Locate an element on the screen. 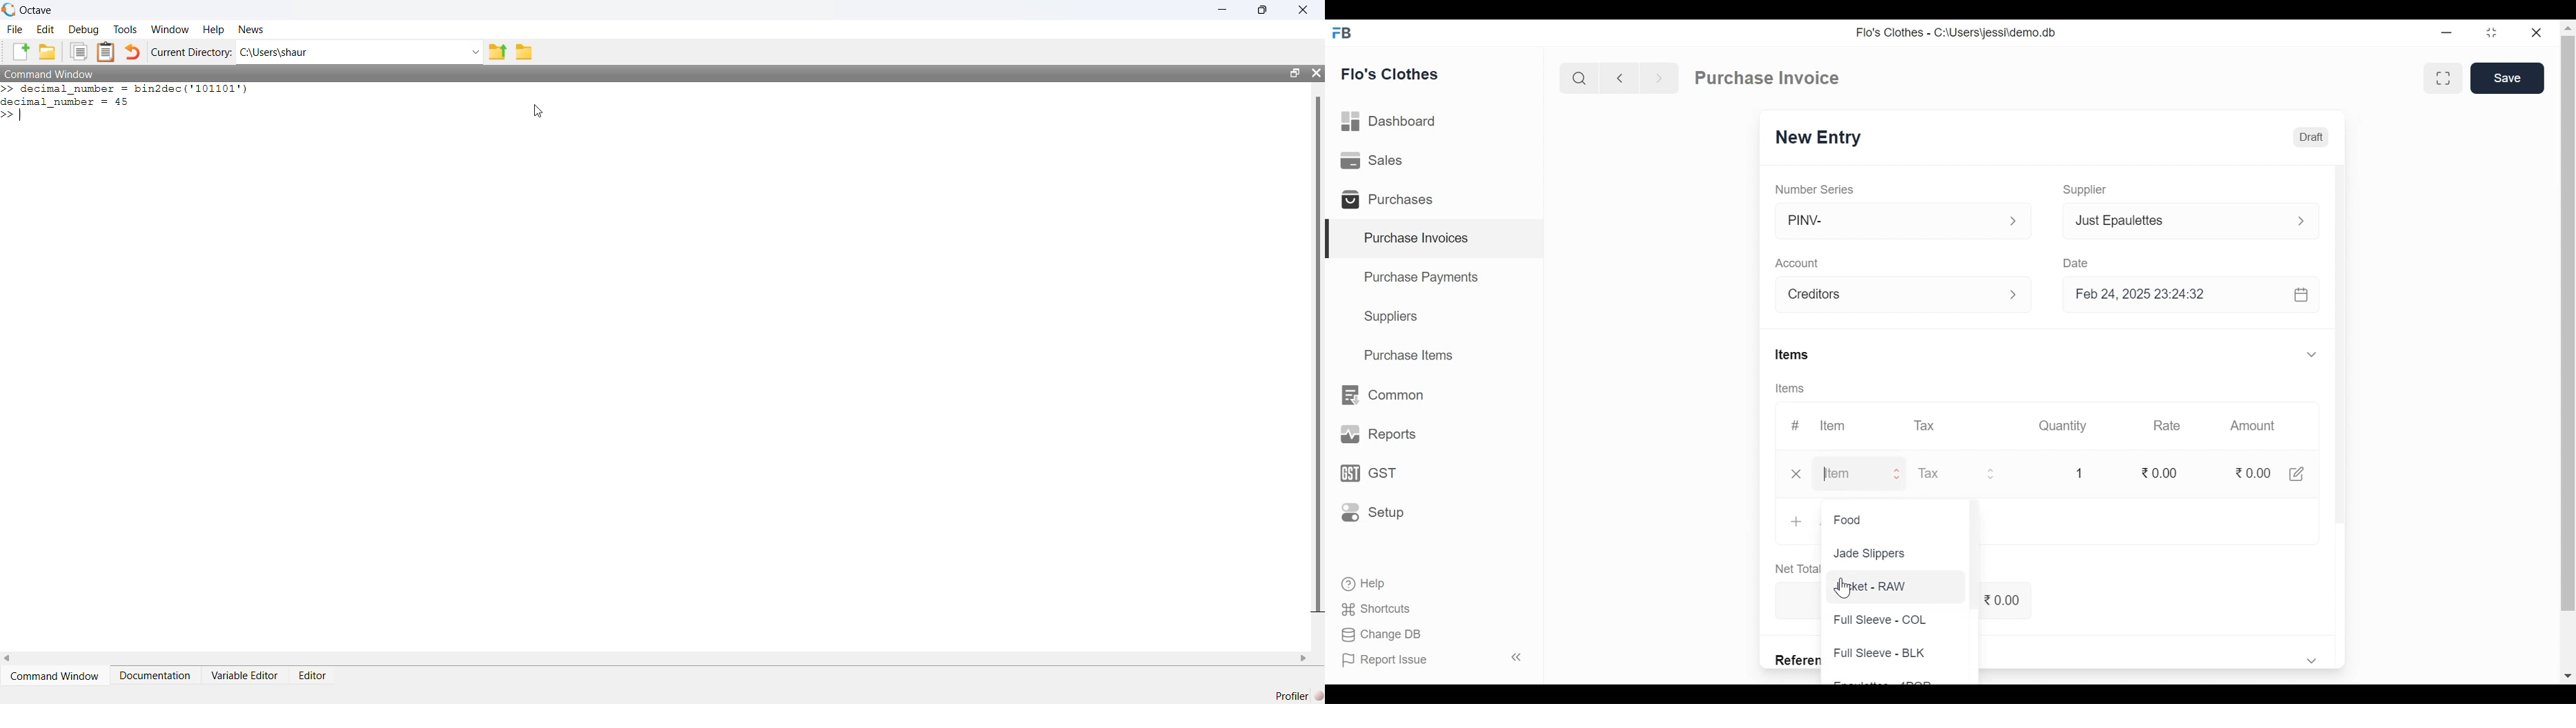  Account is located at coordinates (1795, 263).